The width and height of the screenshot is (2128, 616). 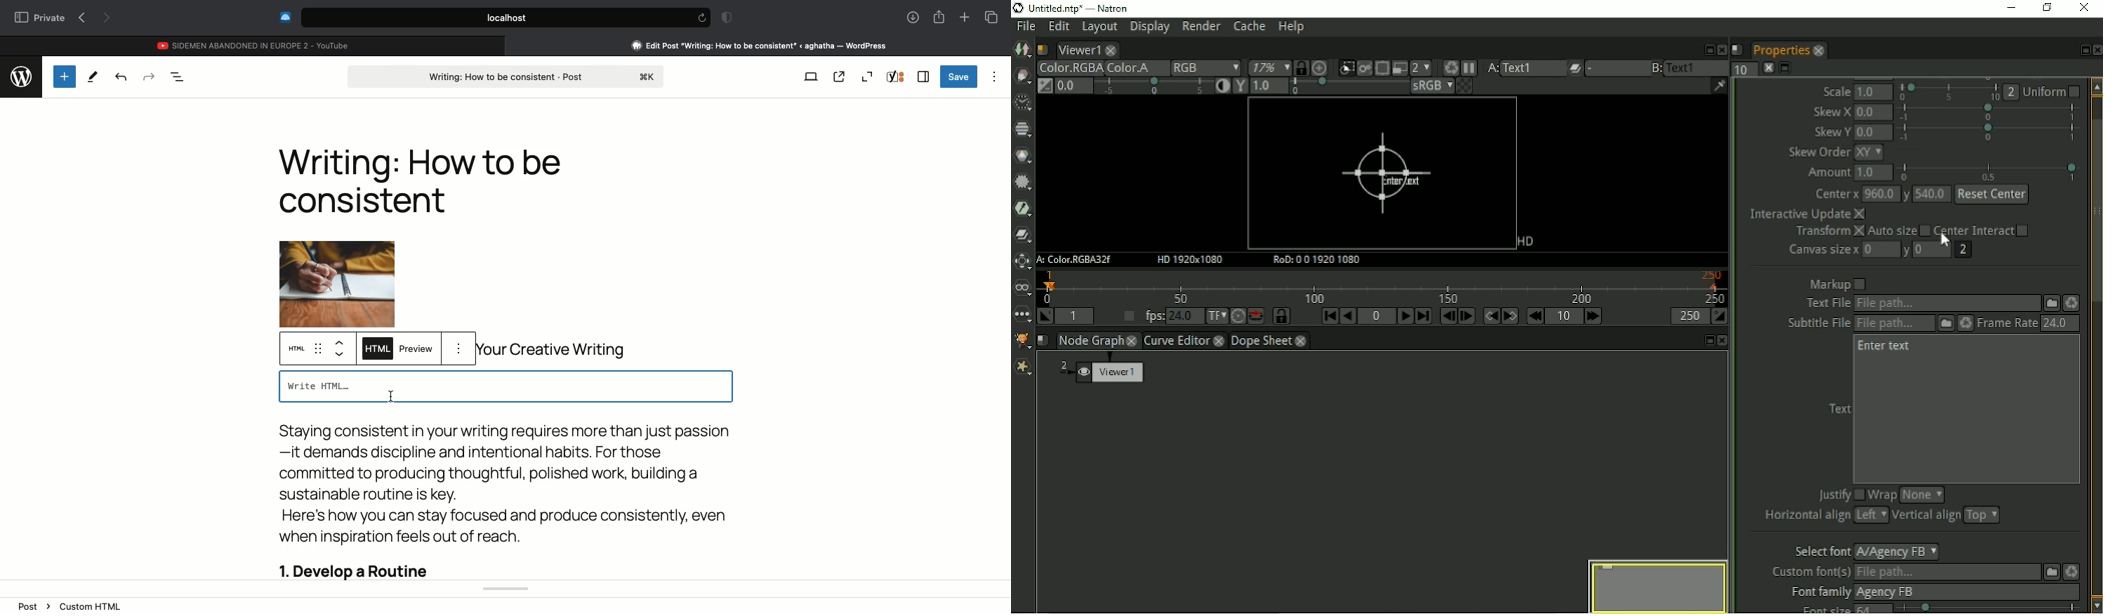 I want to click on close, so click(x=512, y=45).